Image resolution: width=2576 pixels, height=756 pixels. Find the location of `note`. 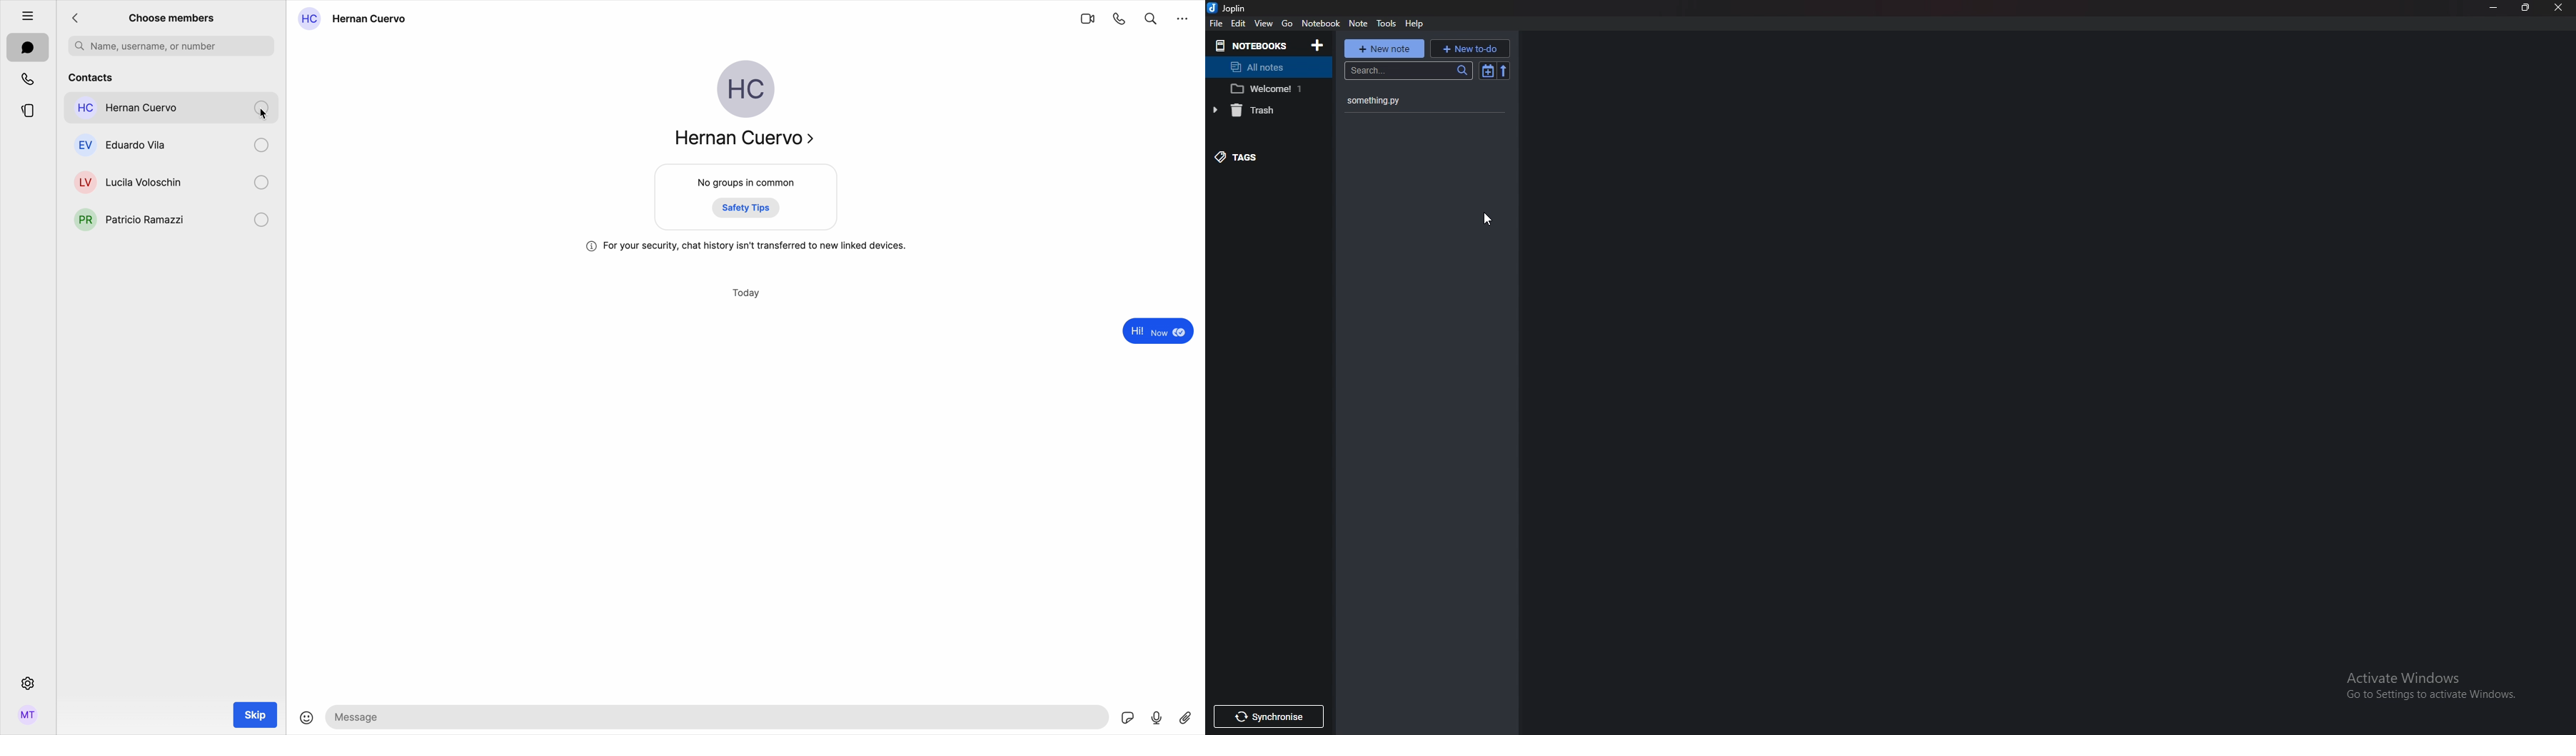

note is located at coordinates (1407, 101).